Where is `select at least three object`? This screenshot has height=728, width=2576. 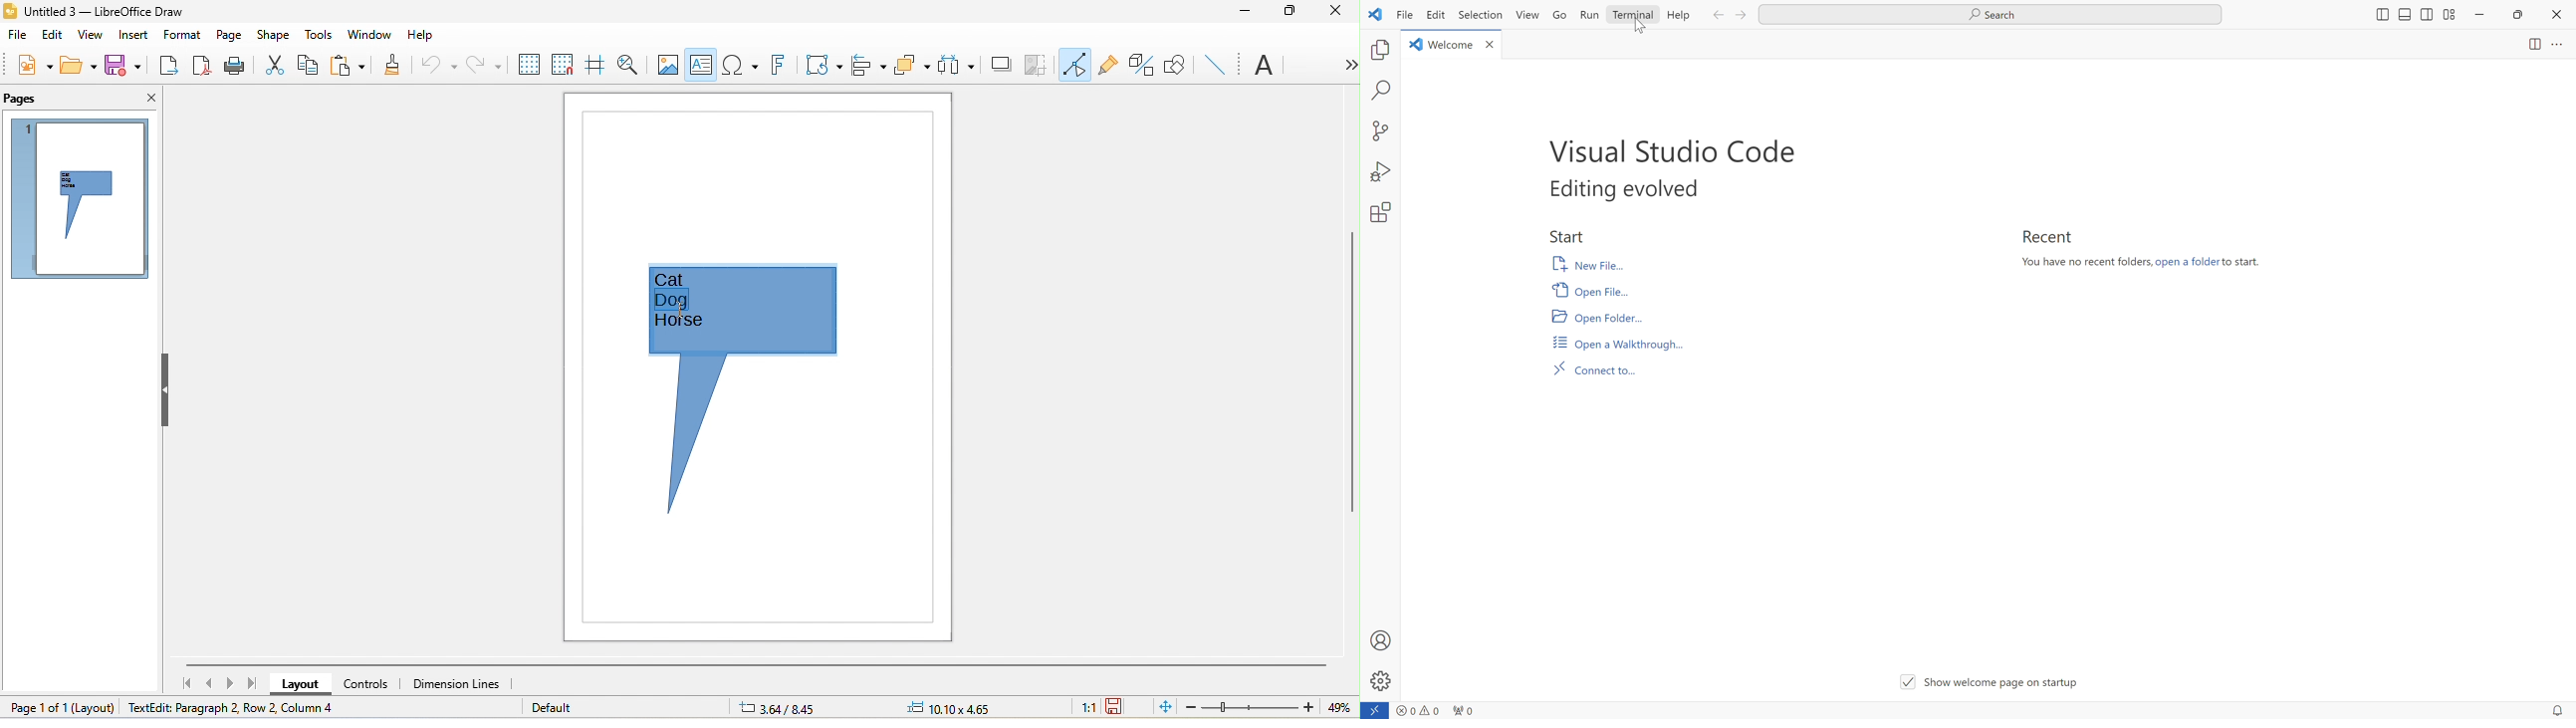 select at least three object is located at coordinates (956, 66).